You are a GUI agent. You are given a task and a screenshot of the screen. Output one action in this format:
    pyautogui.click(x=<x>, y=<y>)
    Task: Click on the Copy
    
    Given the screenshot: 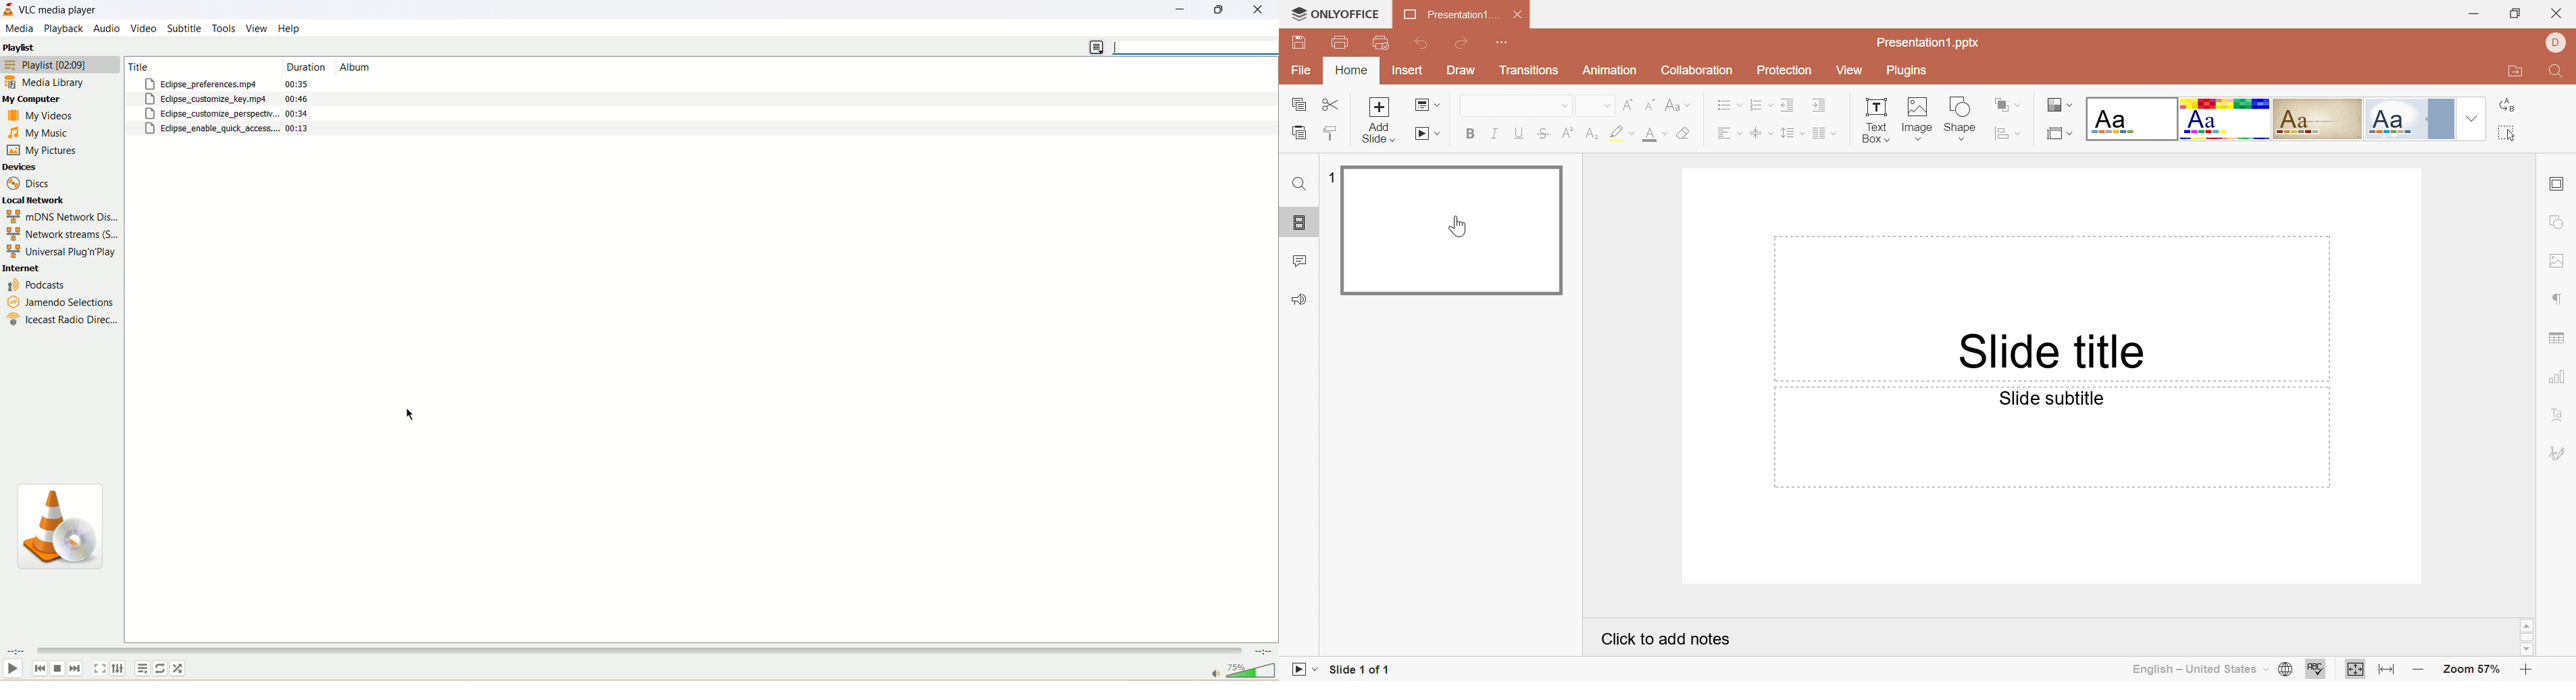 What is the action you would take?
    pyautogui.click(x=1298, y=103)
    